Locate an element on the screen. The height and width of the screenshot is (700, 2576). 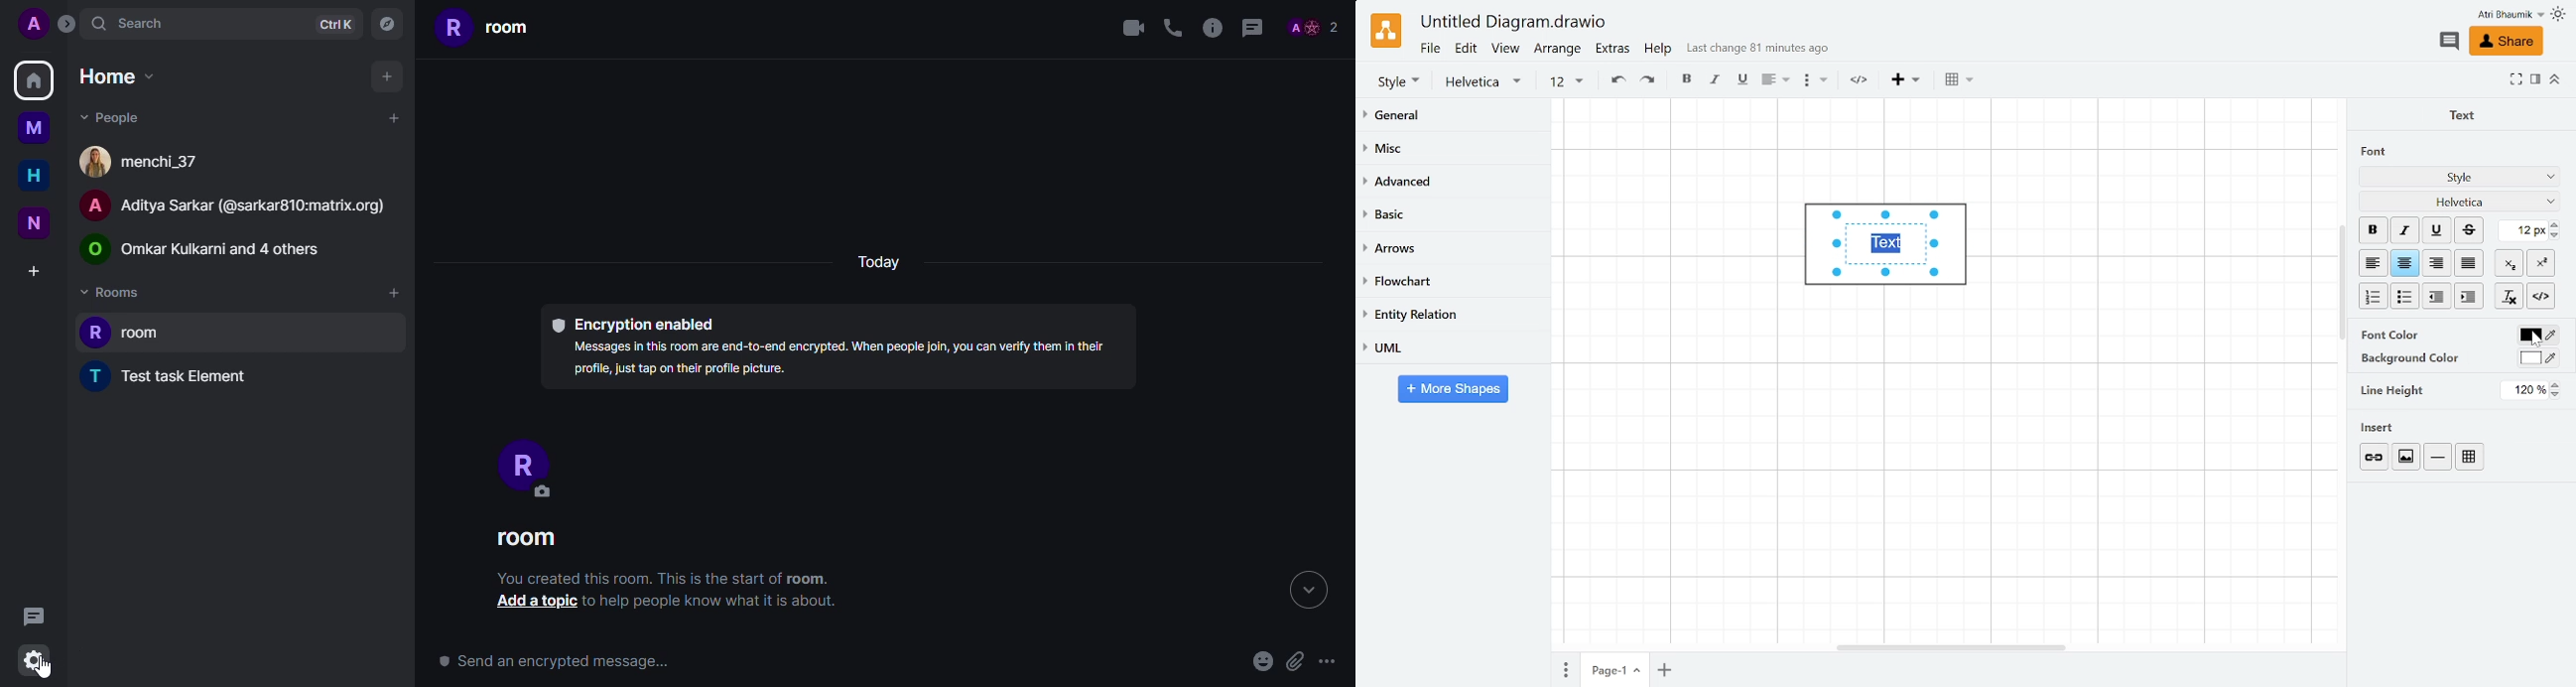
collapse is located at coordinates (2555, 78).